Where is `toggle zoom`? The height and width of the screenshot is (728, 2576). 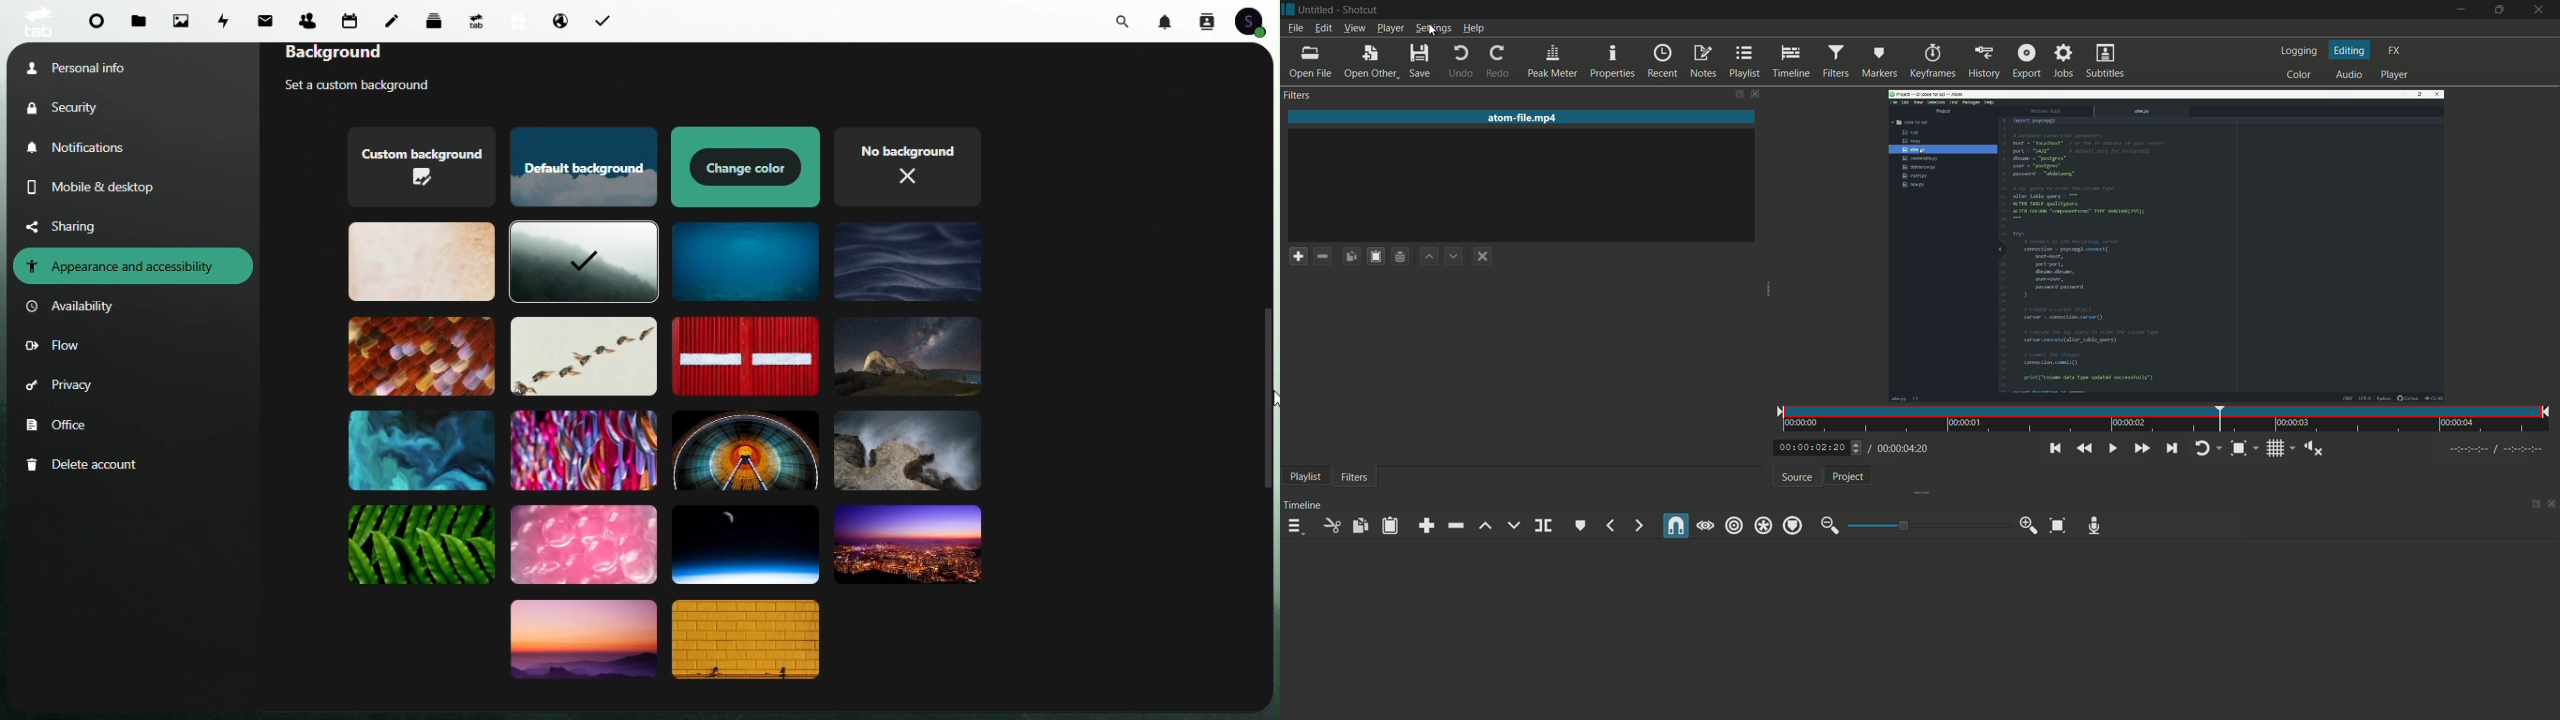 toggle zoom is located at coordinates (2244, 448).